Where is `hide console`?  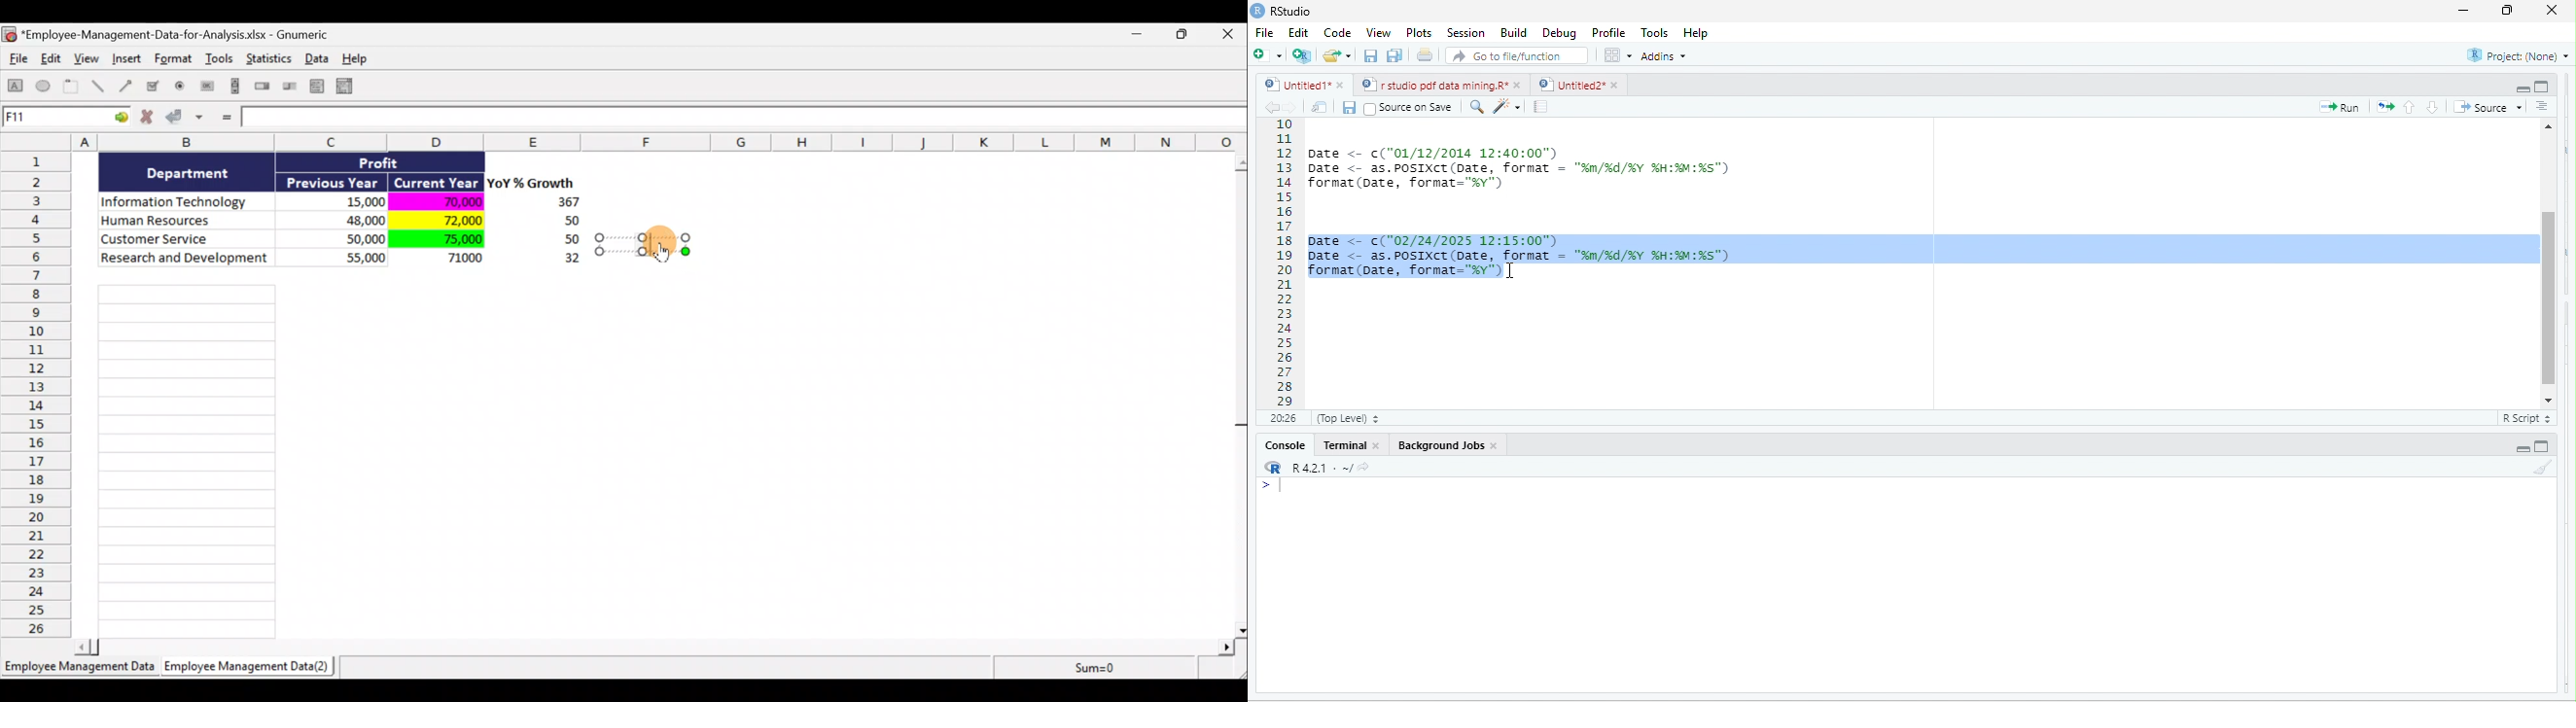
hide console is located at coordinates (2545, 445).